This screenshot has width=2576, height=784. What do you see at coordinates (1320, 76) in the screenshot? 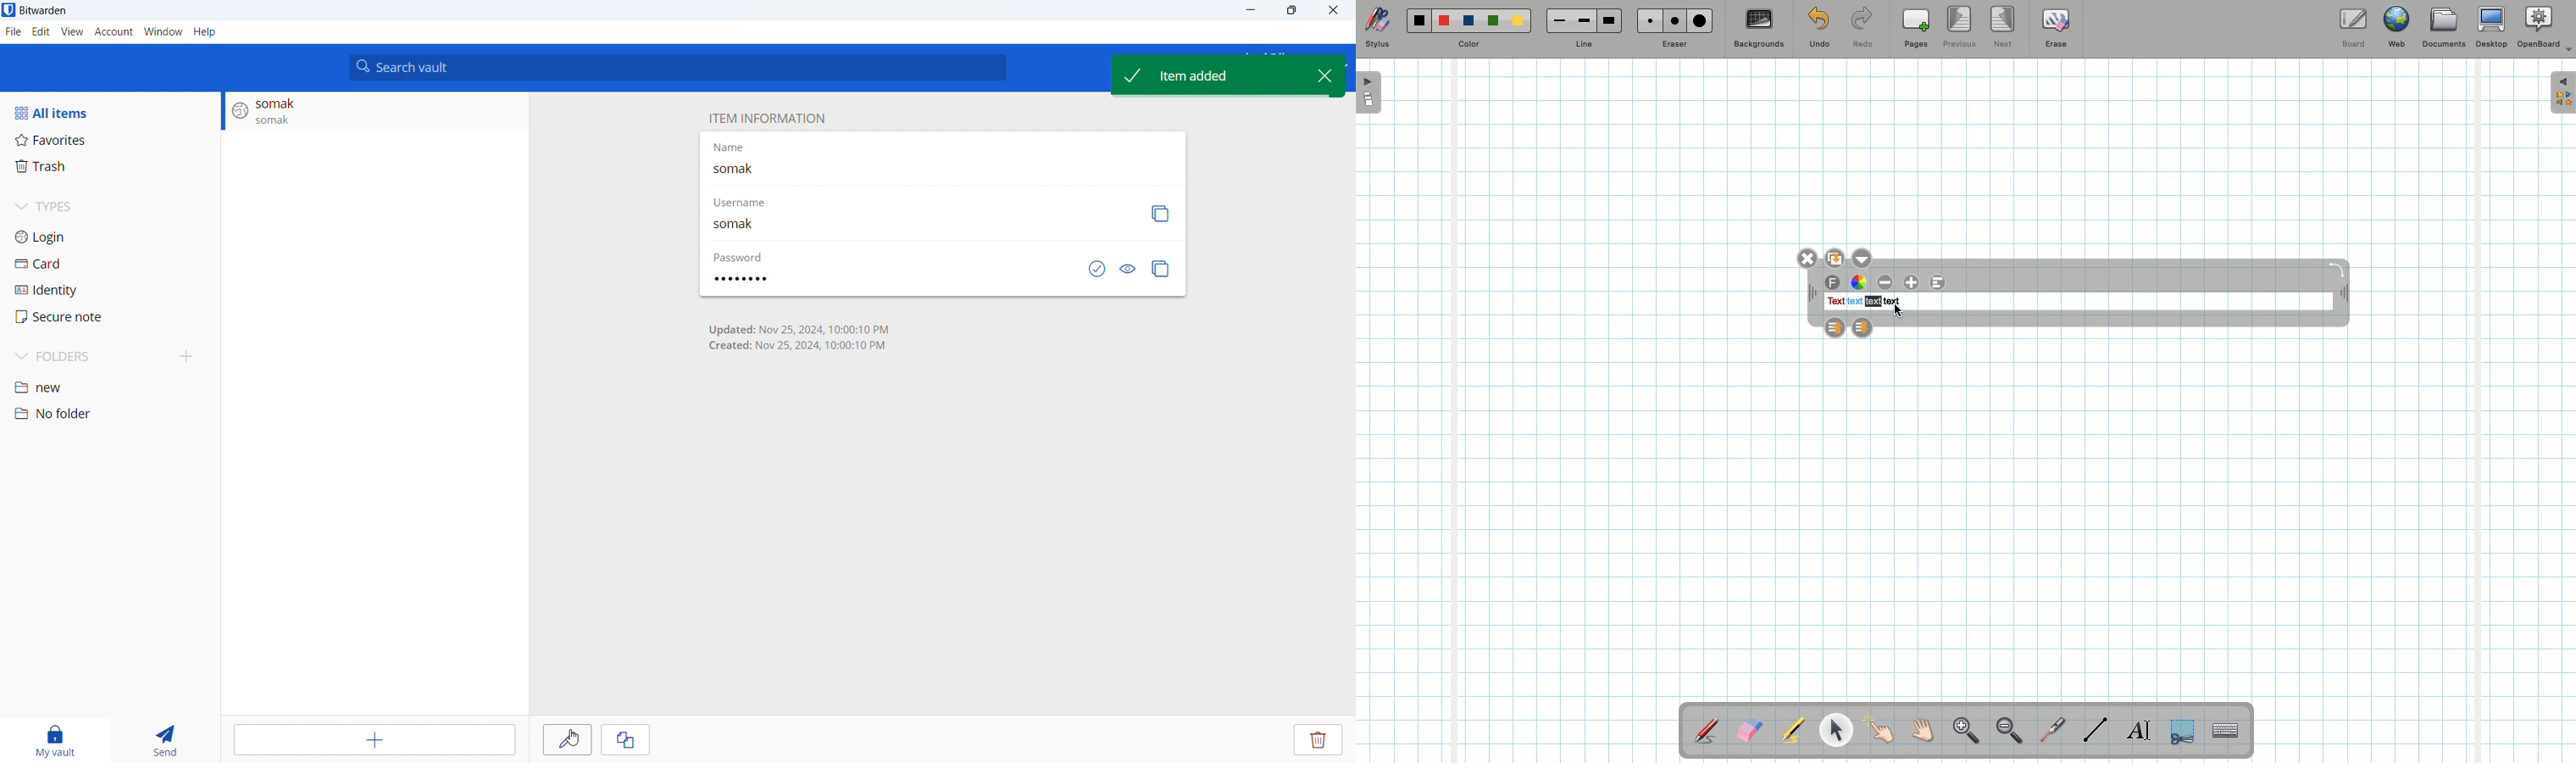
I see `close notification` at bounding box center [1320, 76].